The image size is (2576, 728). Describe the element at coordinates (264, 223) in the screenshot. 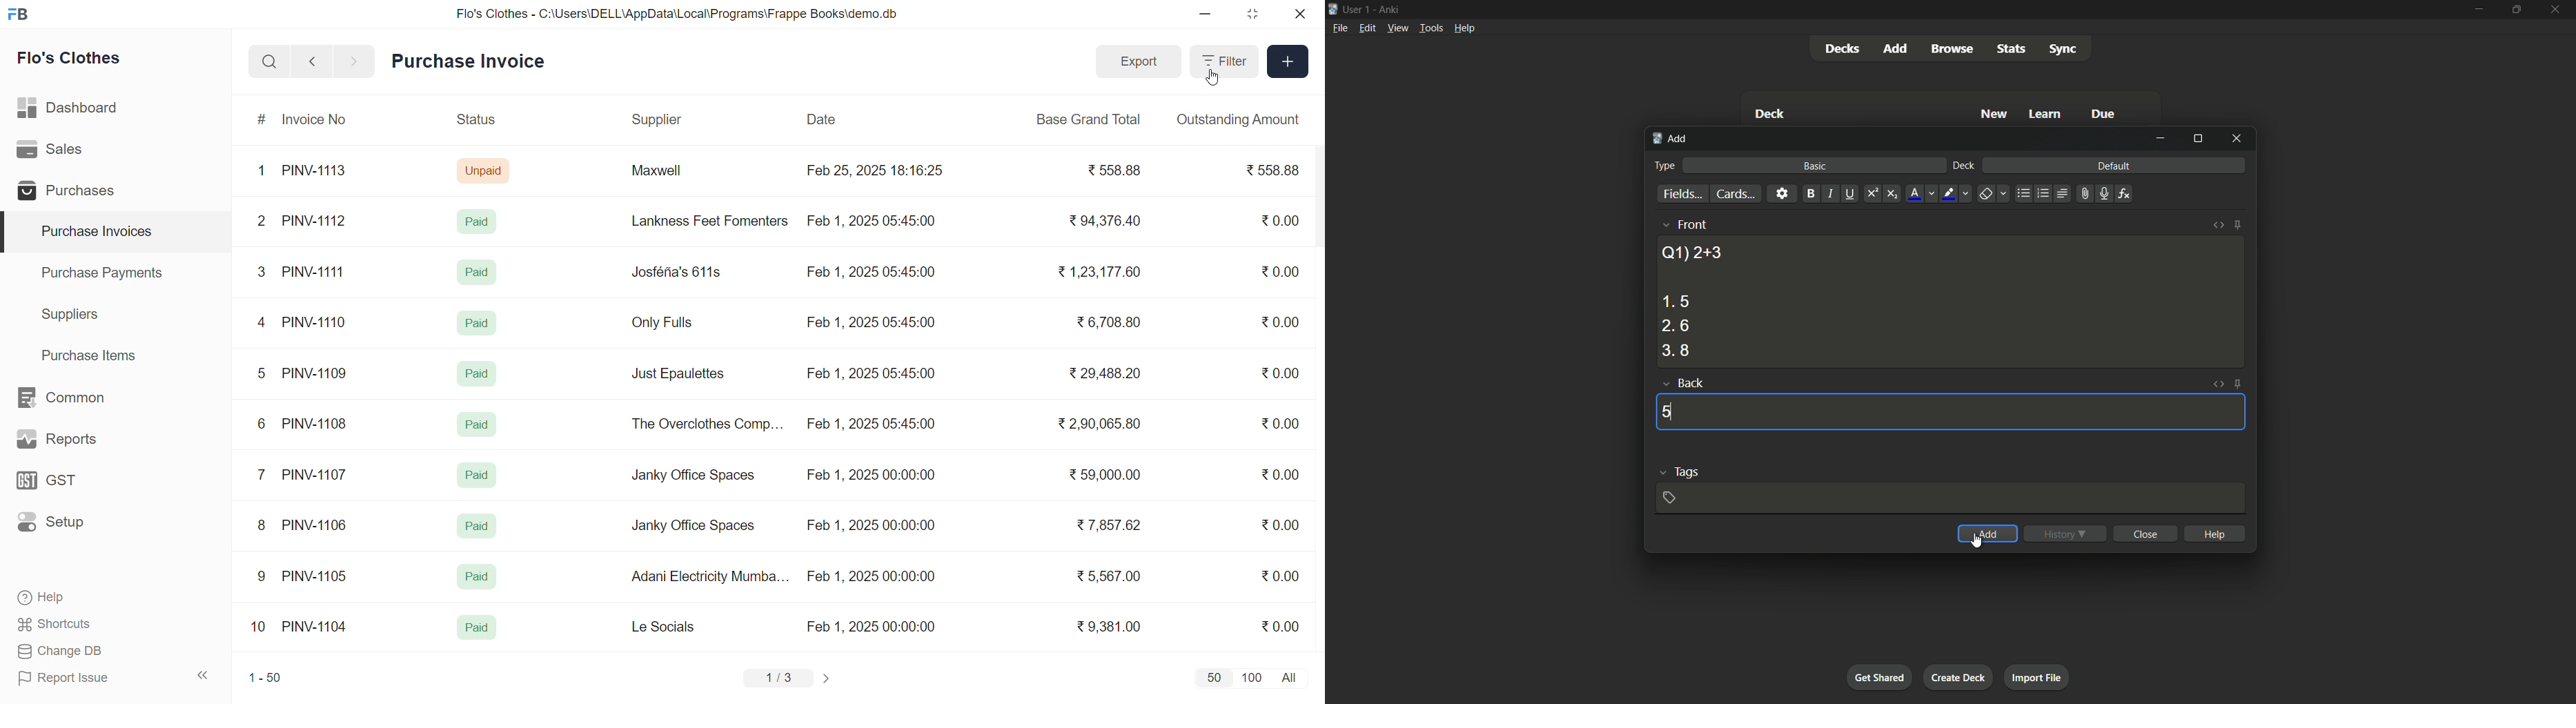

I see `2` at that location.